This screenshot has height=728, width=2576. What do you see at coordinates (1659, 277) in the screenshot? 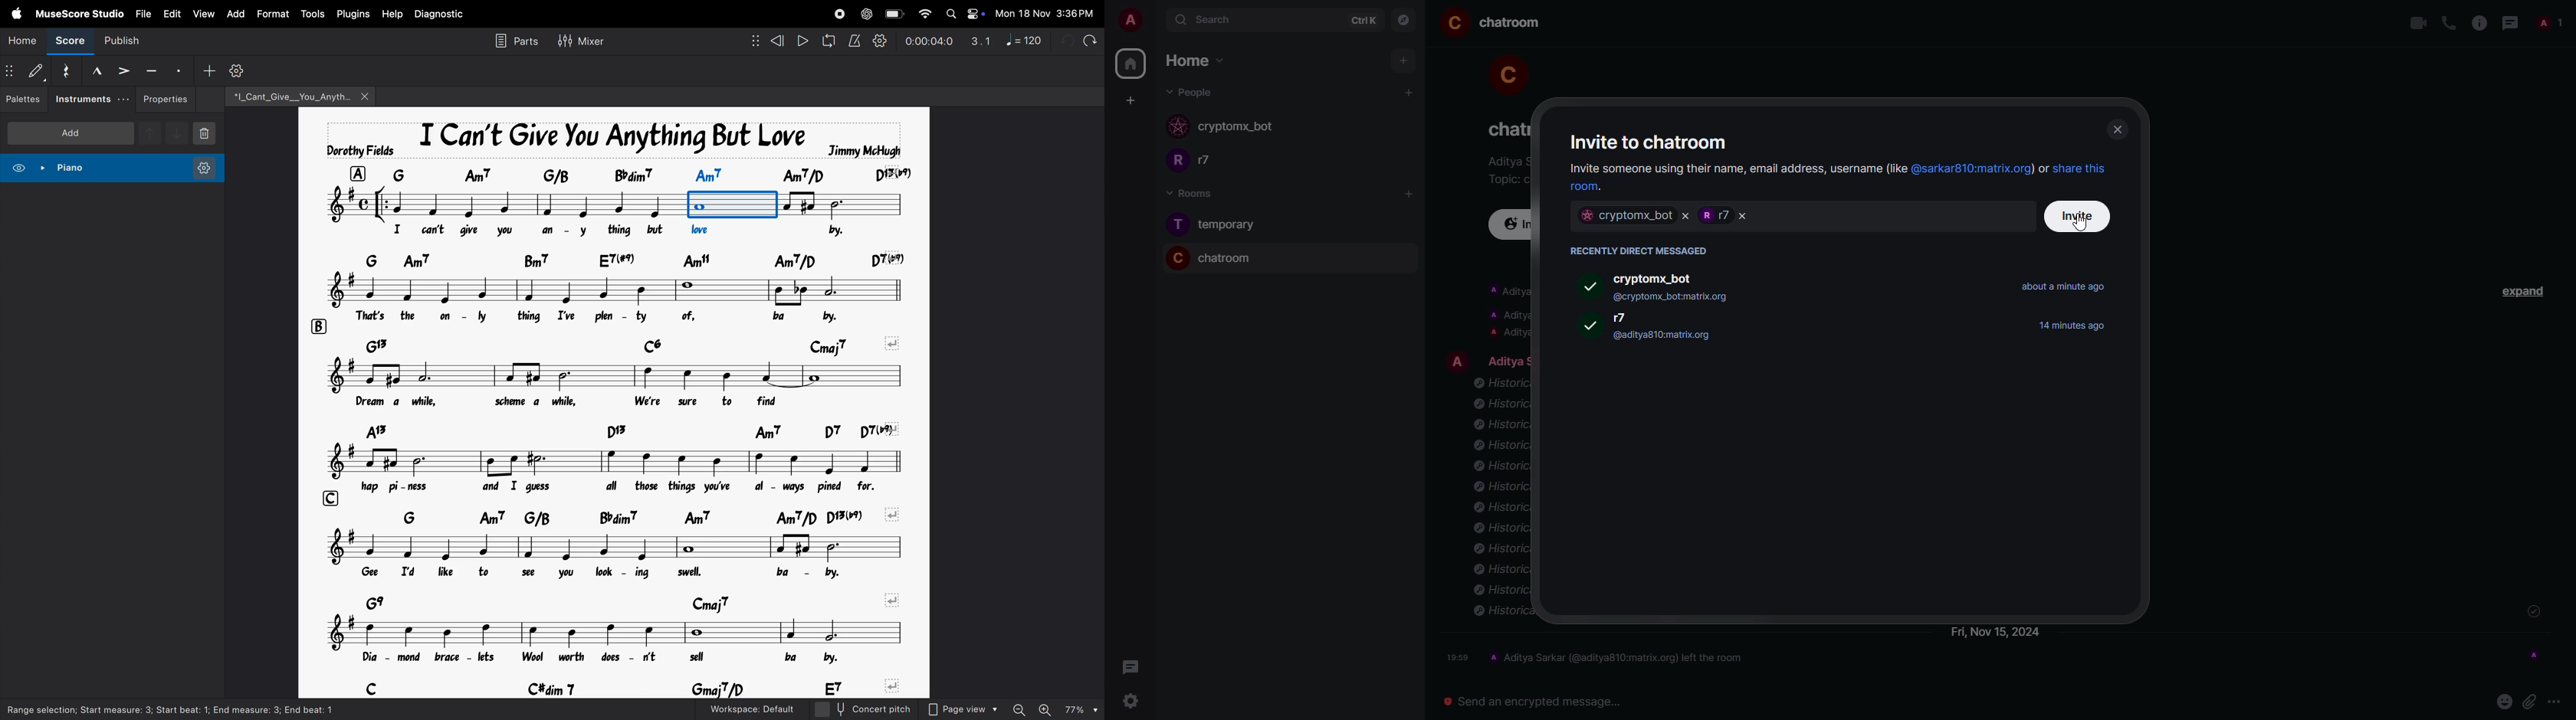
I see `bot` at bounding box center [1659, 277].